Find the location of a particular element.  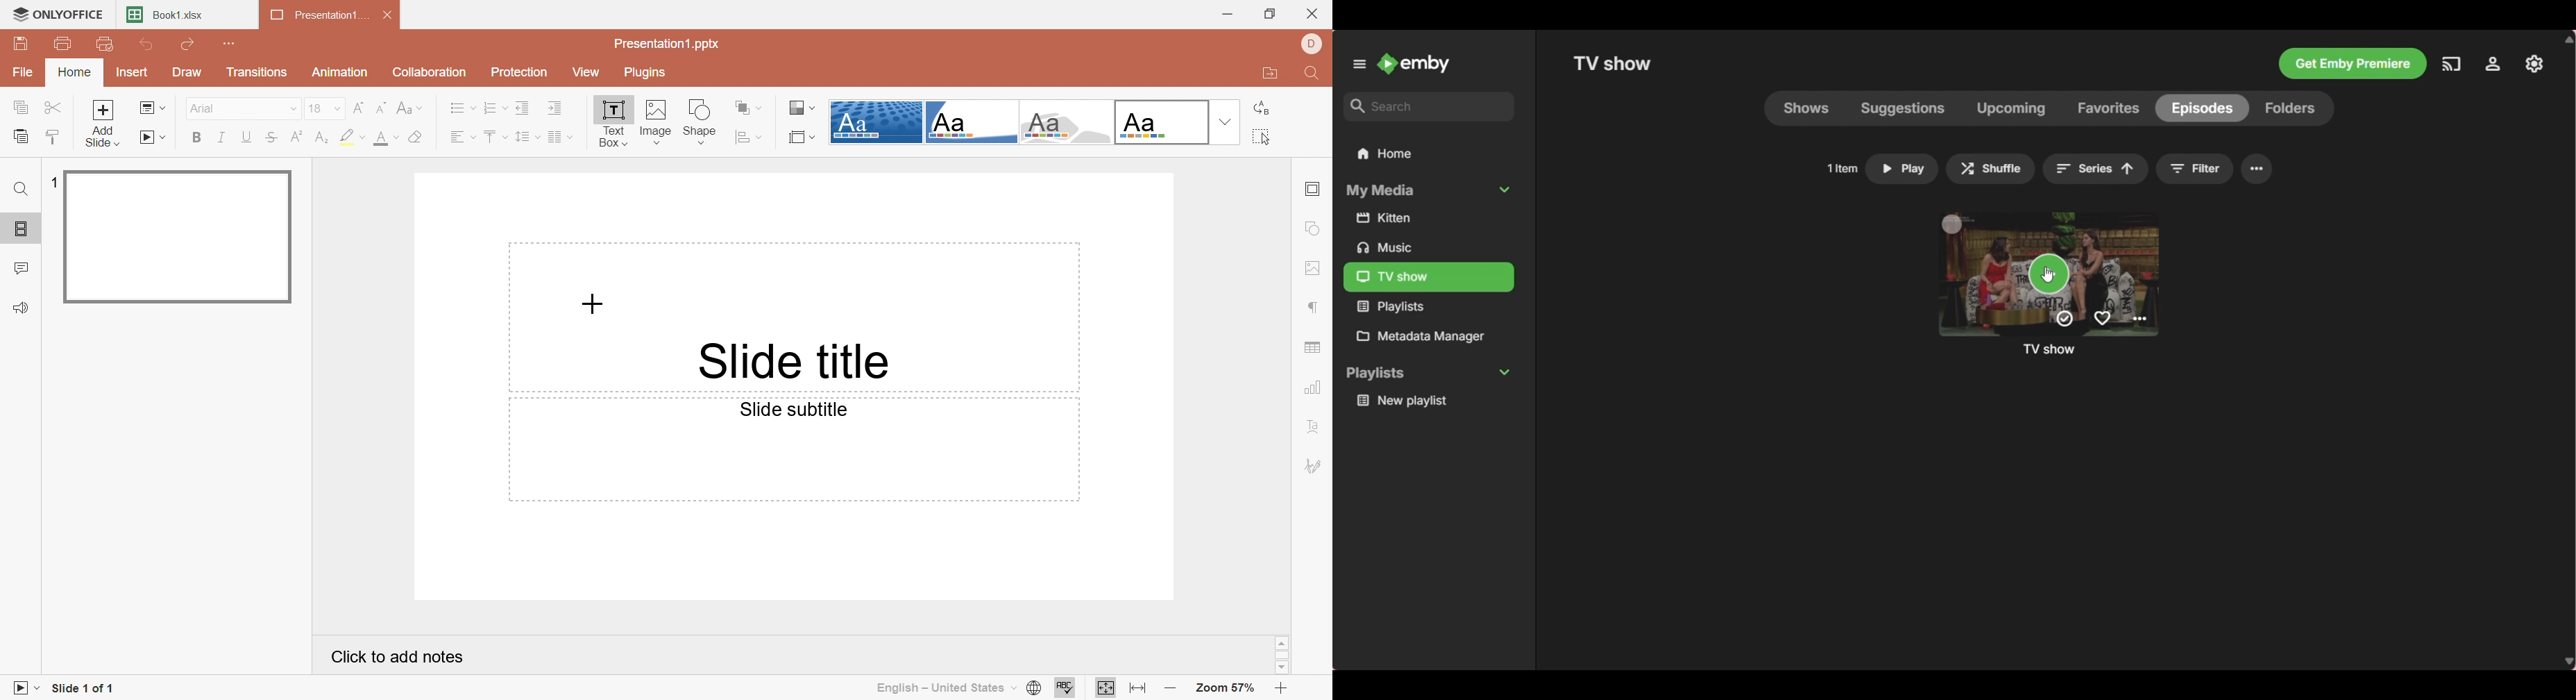

Home folder, current selection is located at coordinates (1386, 155).